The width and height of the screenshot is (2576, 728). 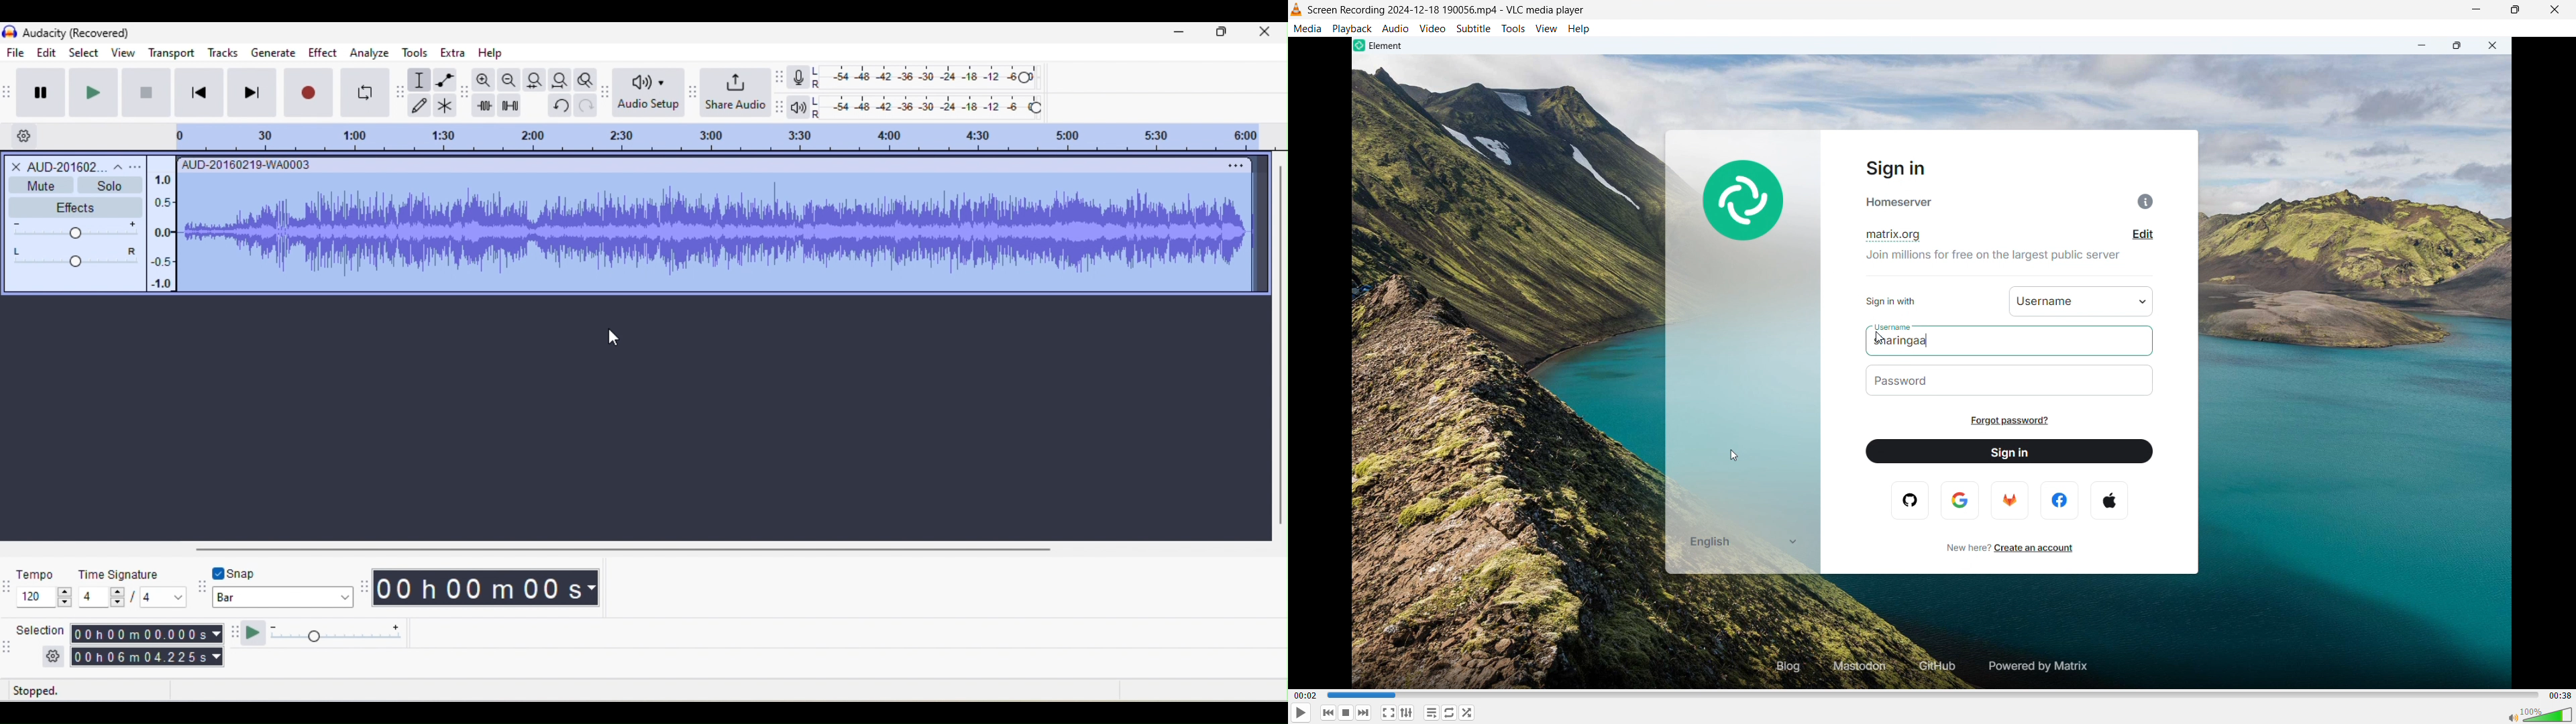 What do you see at coordinates (561, 77) in the screenshot?
I see `fit project to width` at bounding box center [561, 77].